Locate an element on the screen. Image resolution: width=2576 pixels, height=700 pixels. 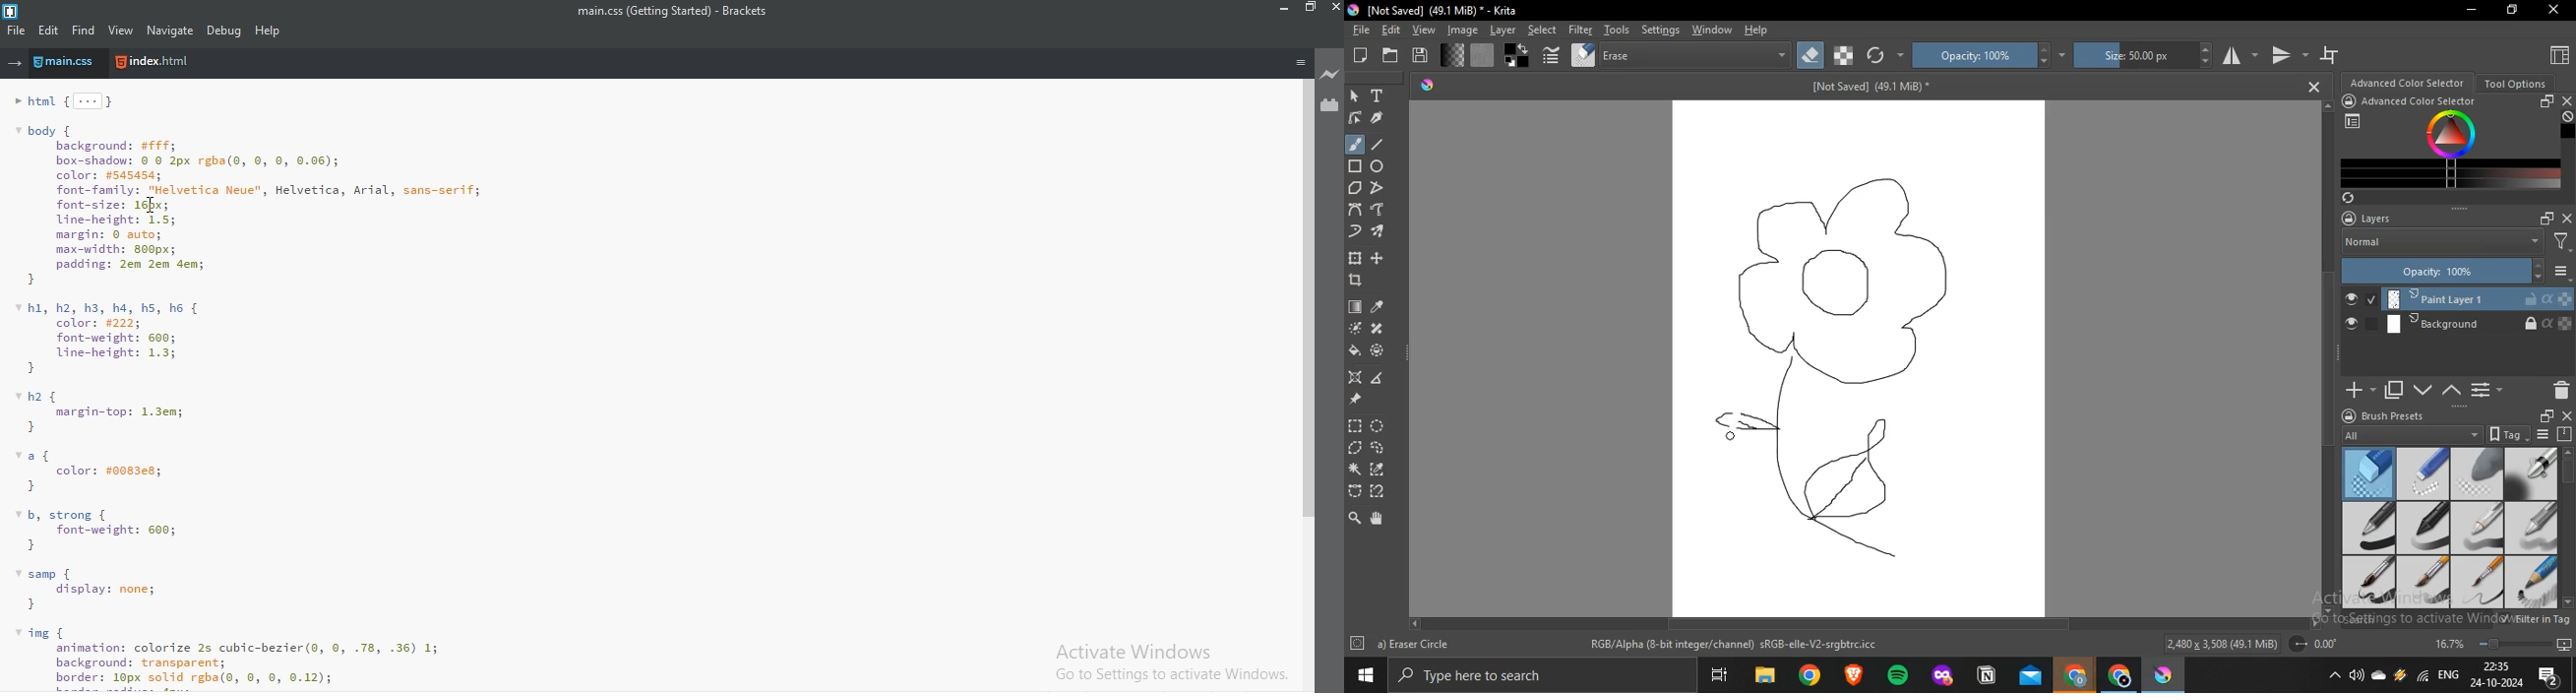
opacity is located at coordinates (1990, 57).